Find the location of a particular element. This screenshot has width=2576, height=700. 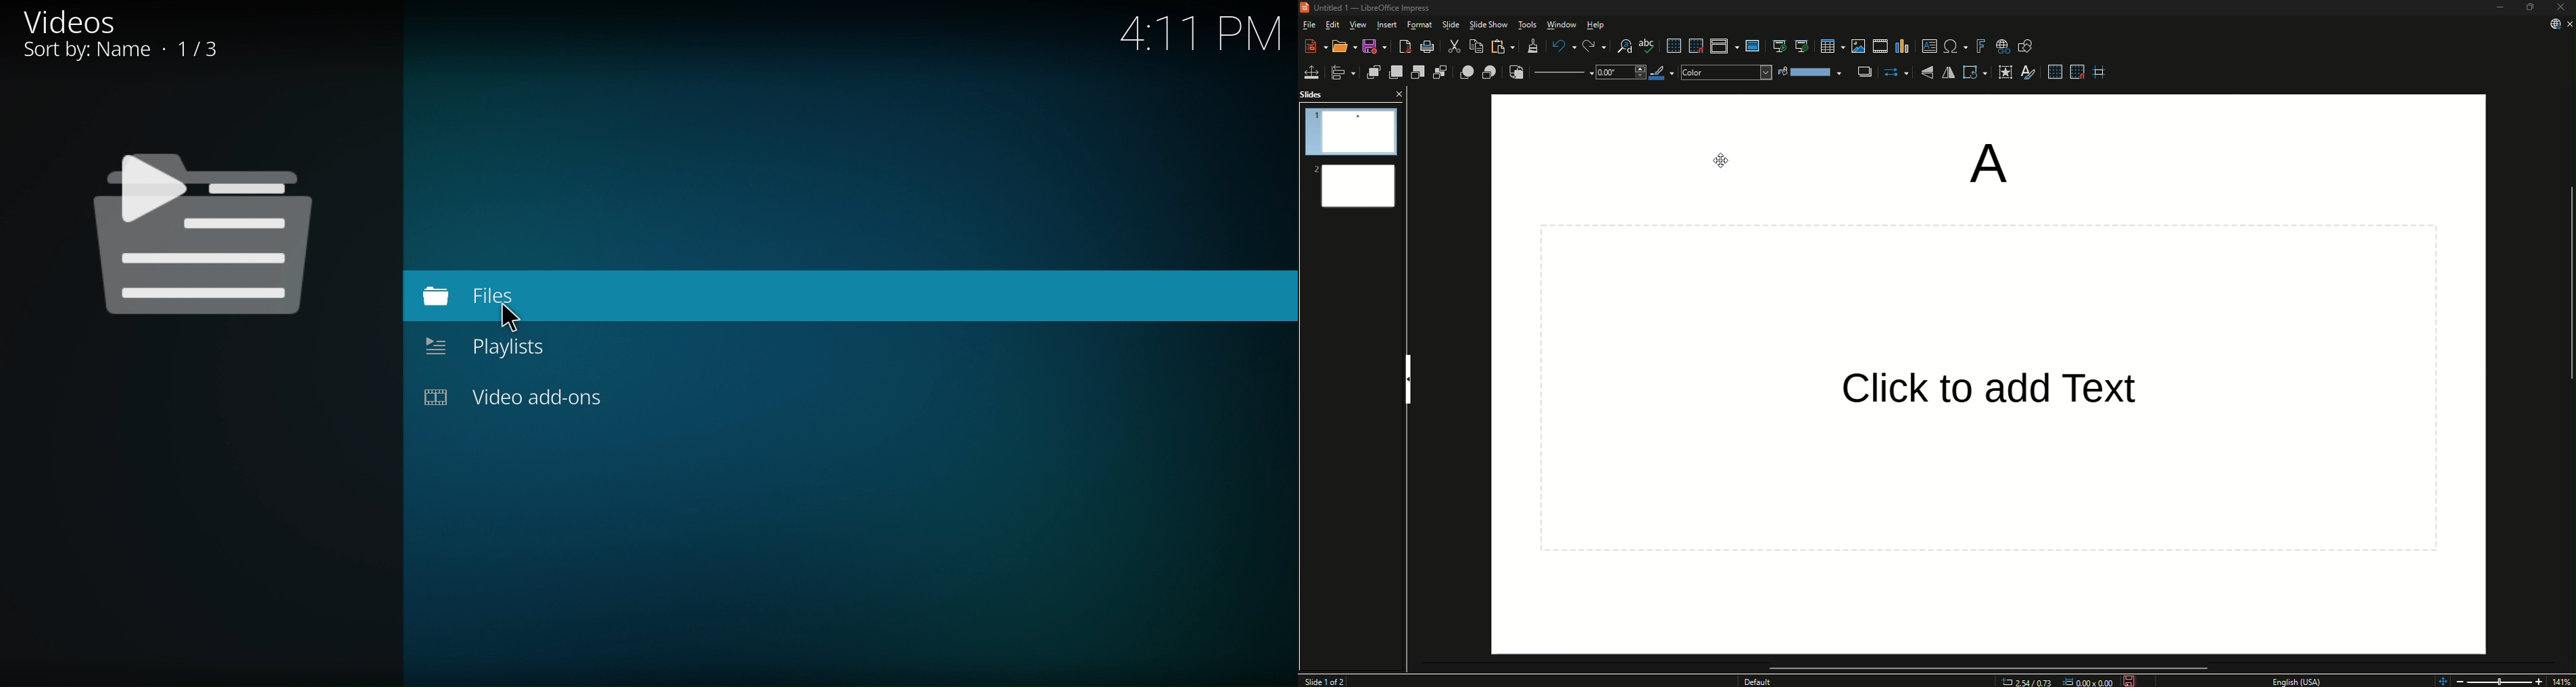

Logo is located at coordinates (204, 229).